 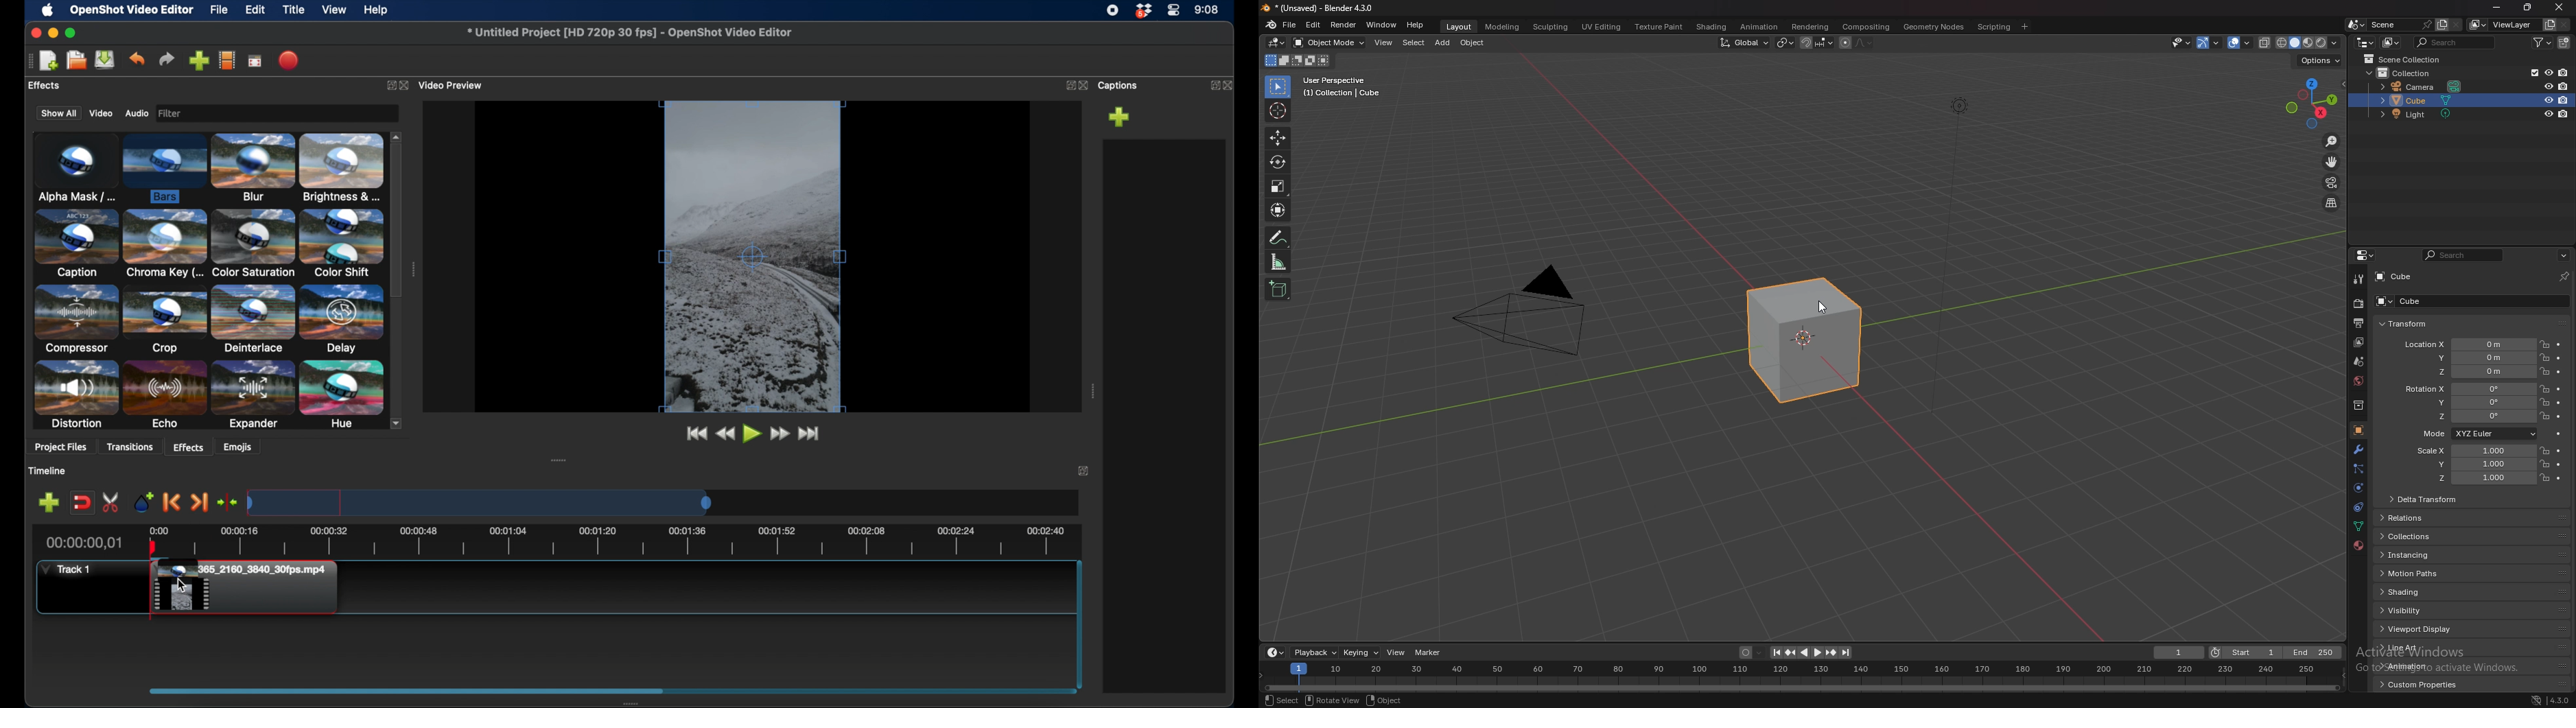 I want to click on cursor, so click(x=1277, y=109).